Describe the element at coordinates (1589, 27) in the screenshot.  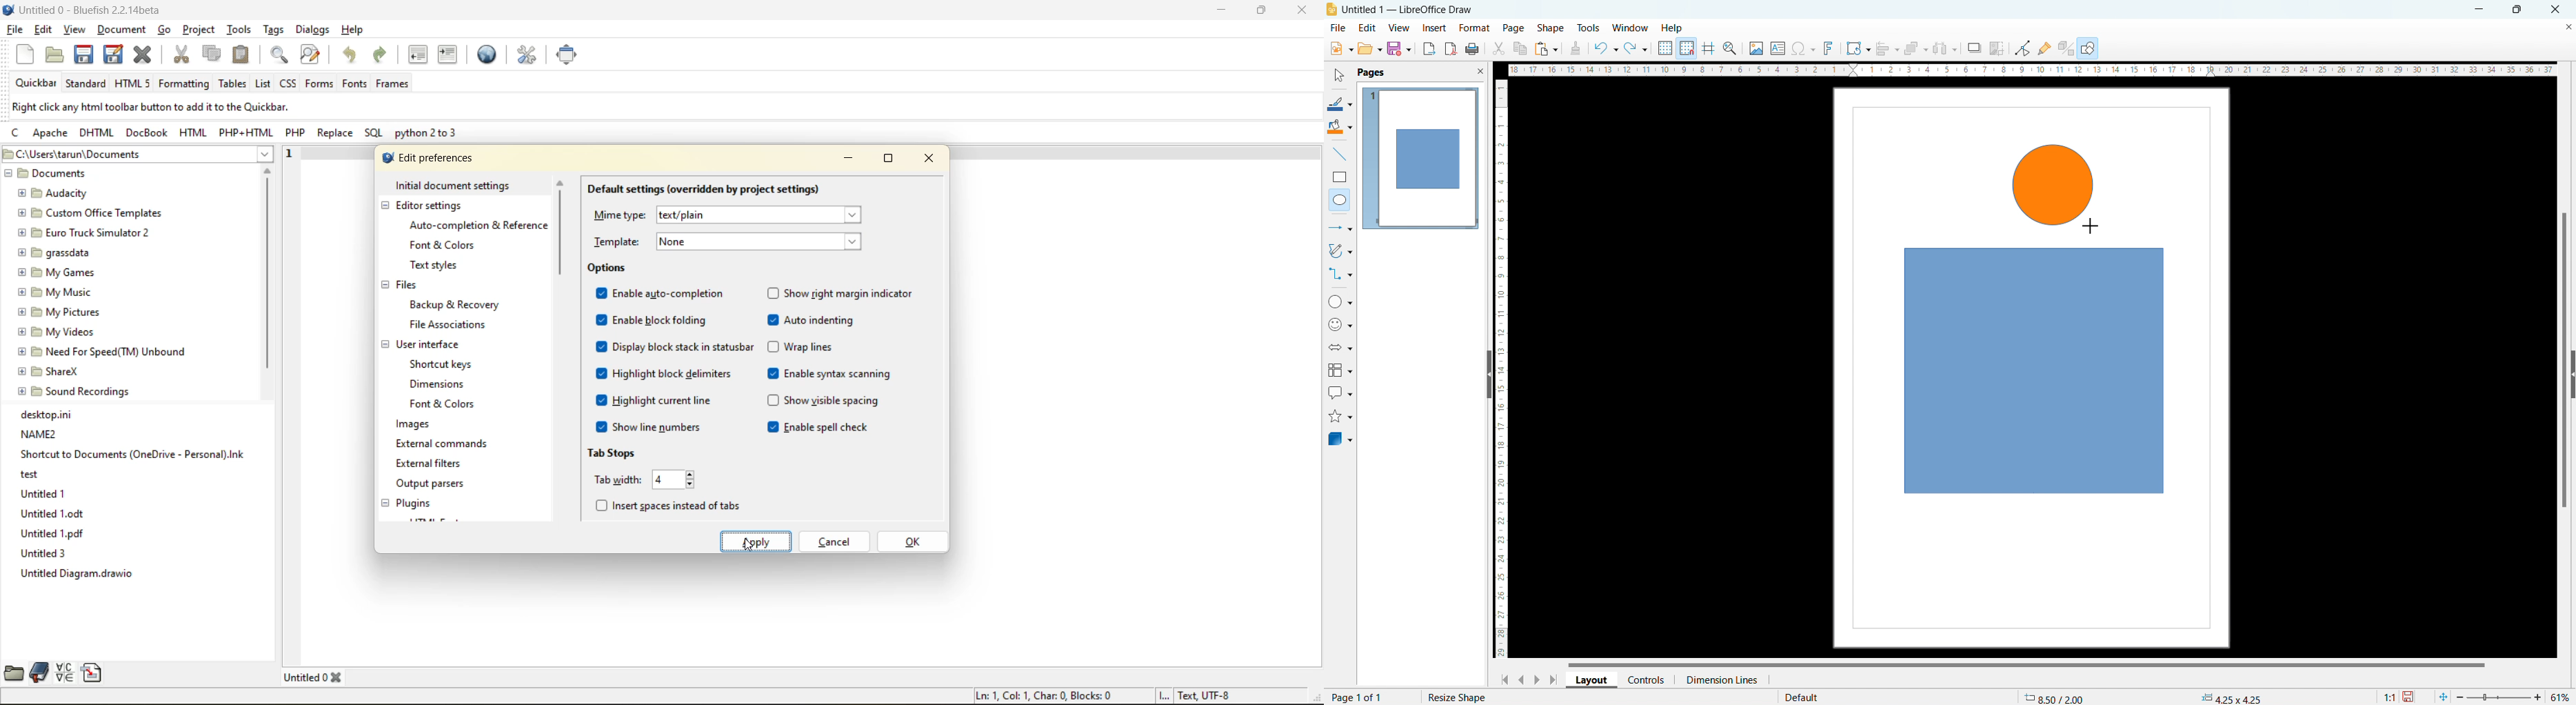
I see `tools` at that location.